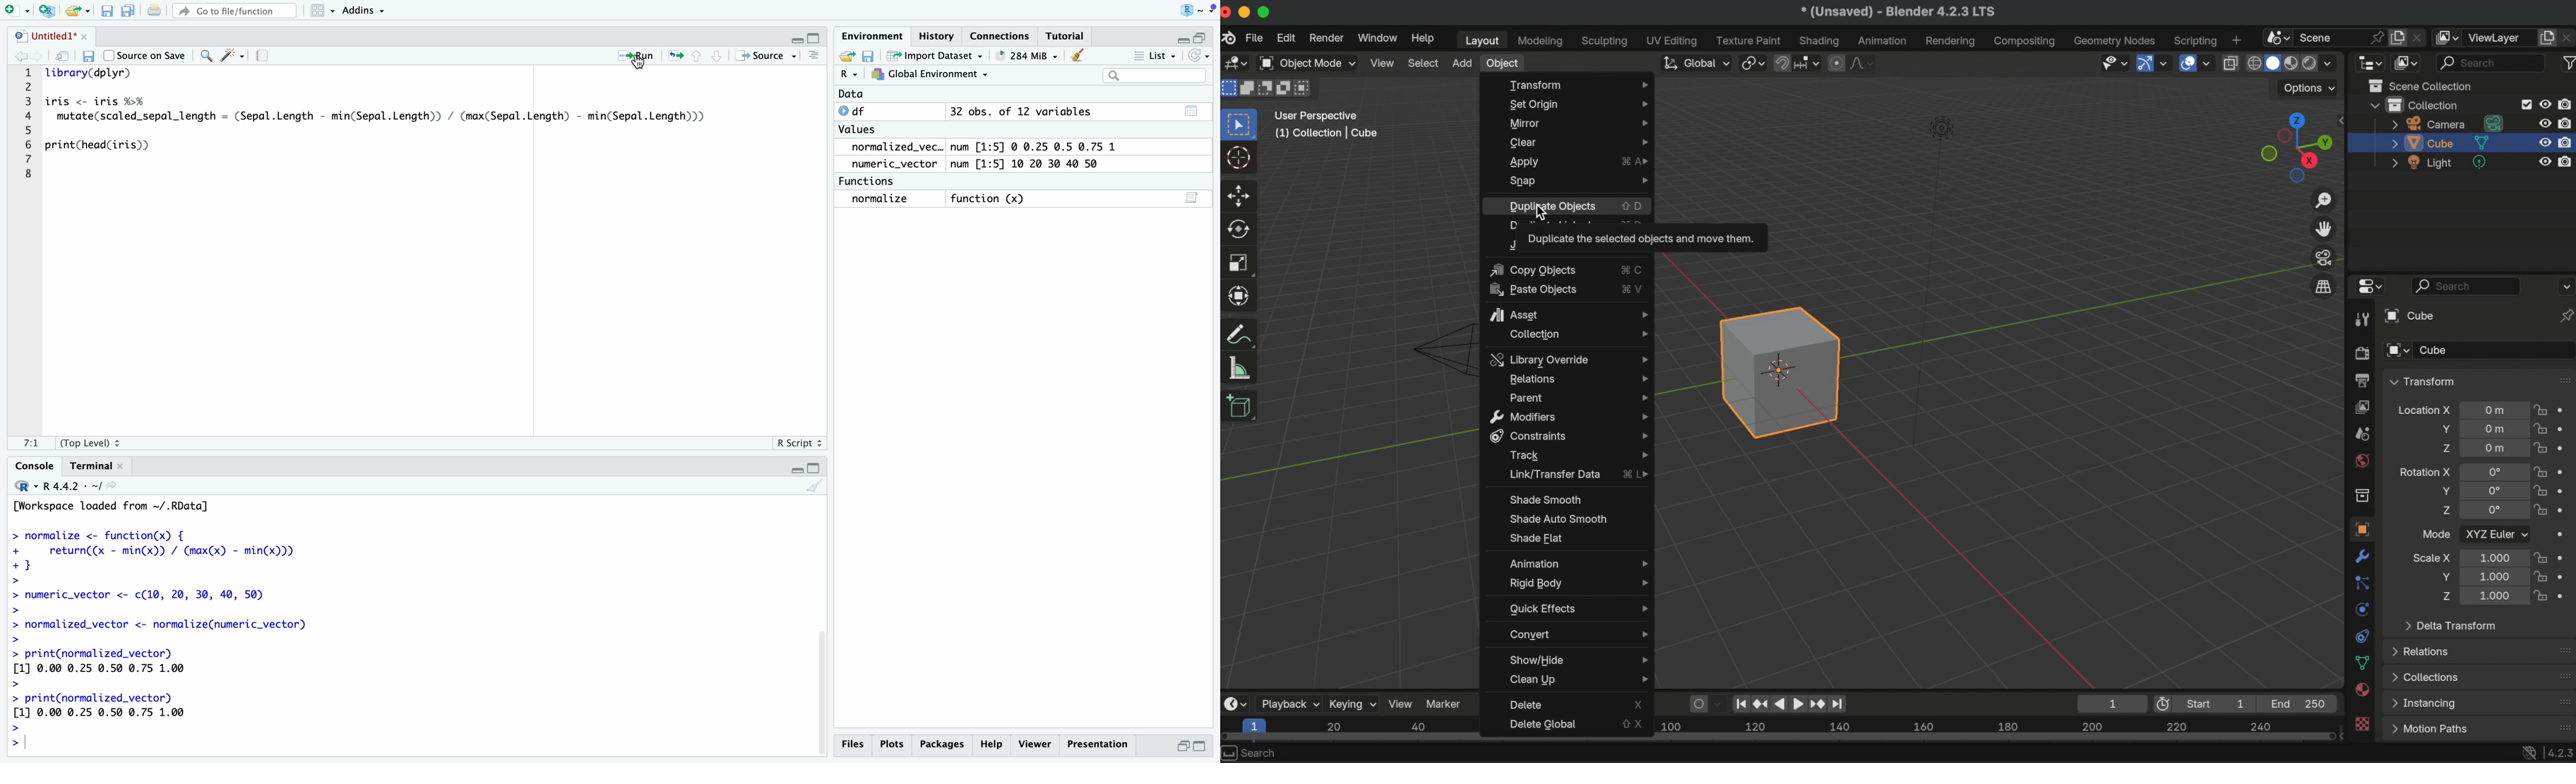  Describe the element at coordinates (696, 55) in the screenshot. I see `Controls` at that location.